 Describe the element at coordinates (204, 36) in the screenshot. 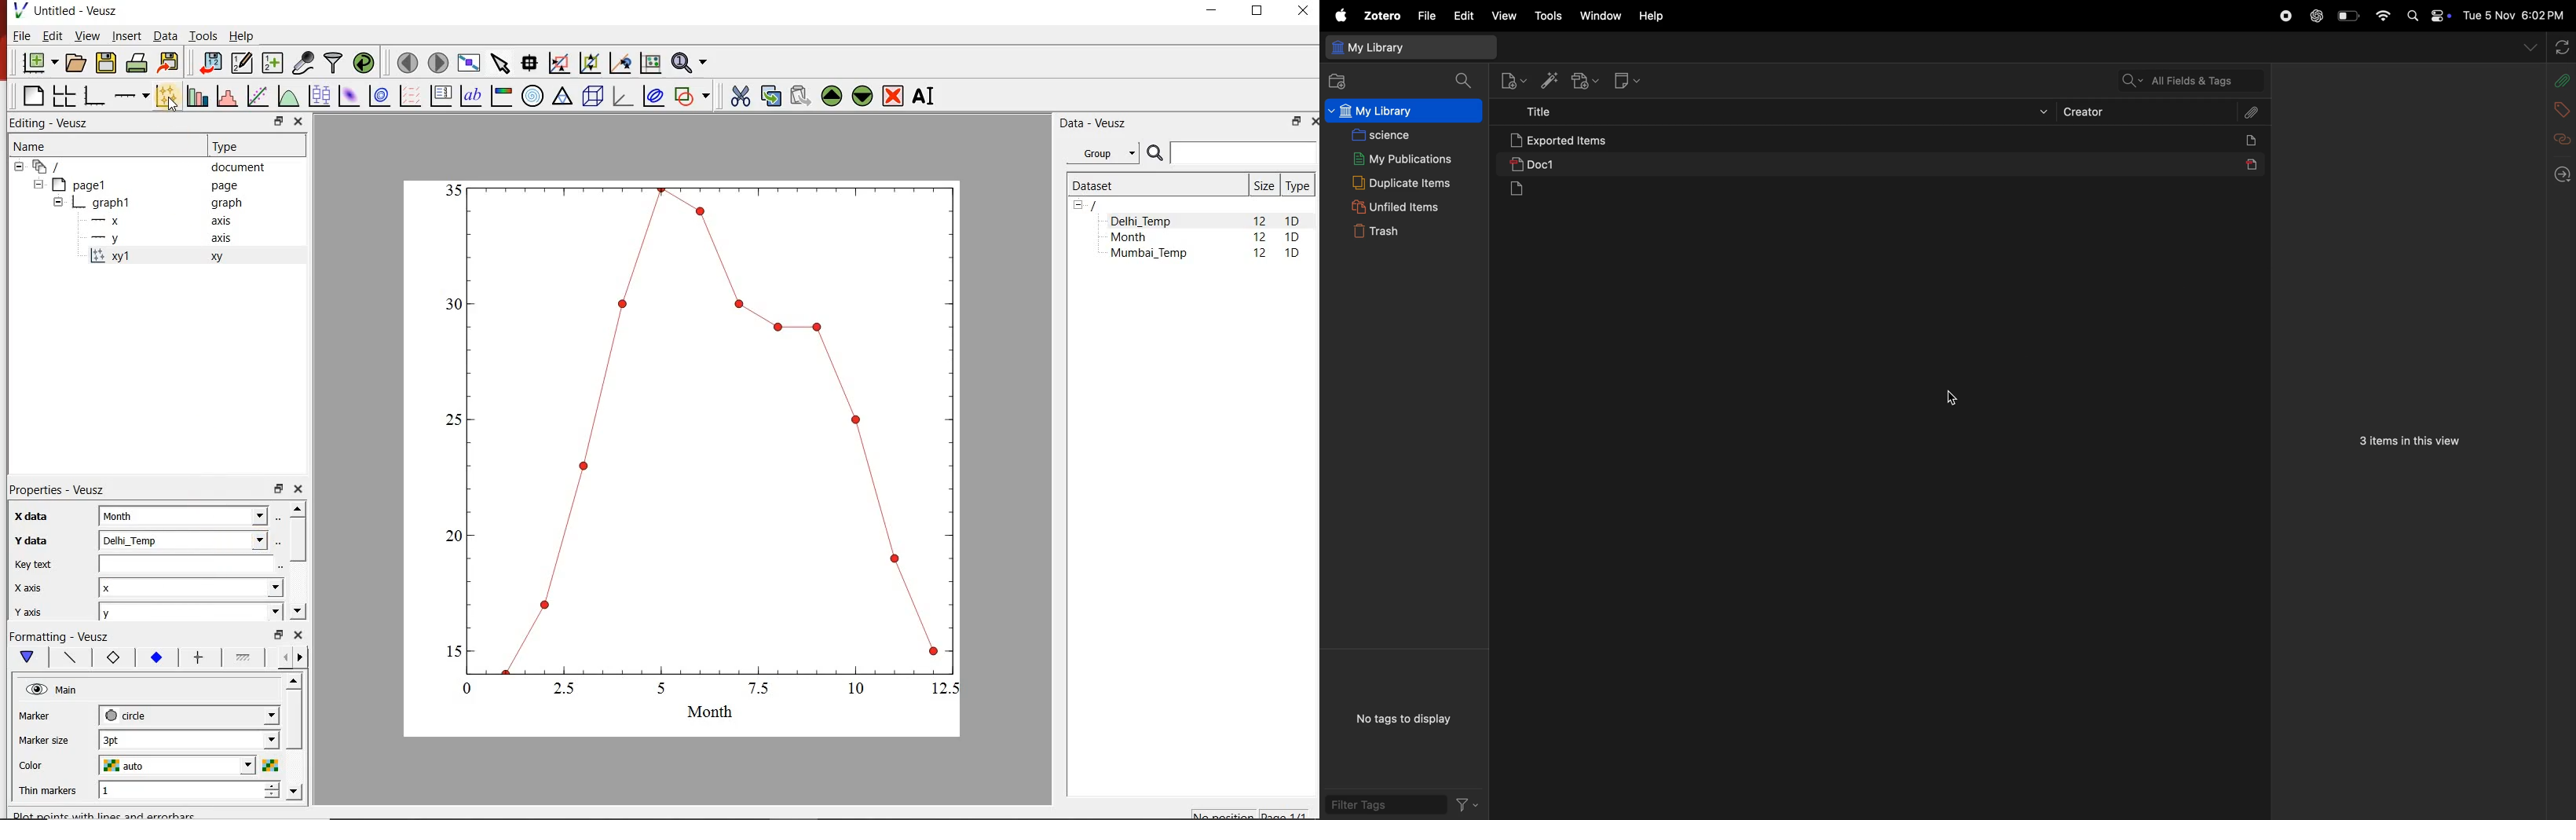

I see `Tools` at that location.